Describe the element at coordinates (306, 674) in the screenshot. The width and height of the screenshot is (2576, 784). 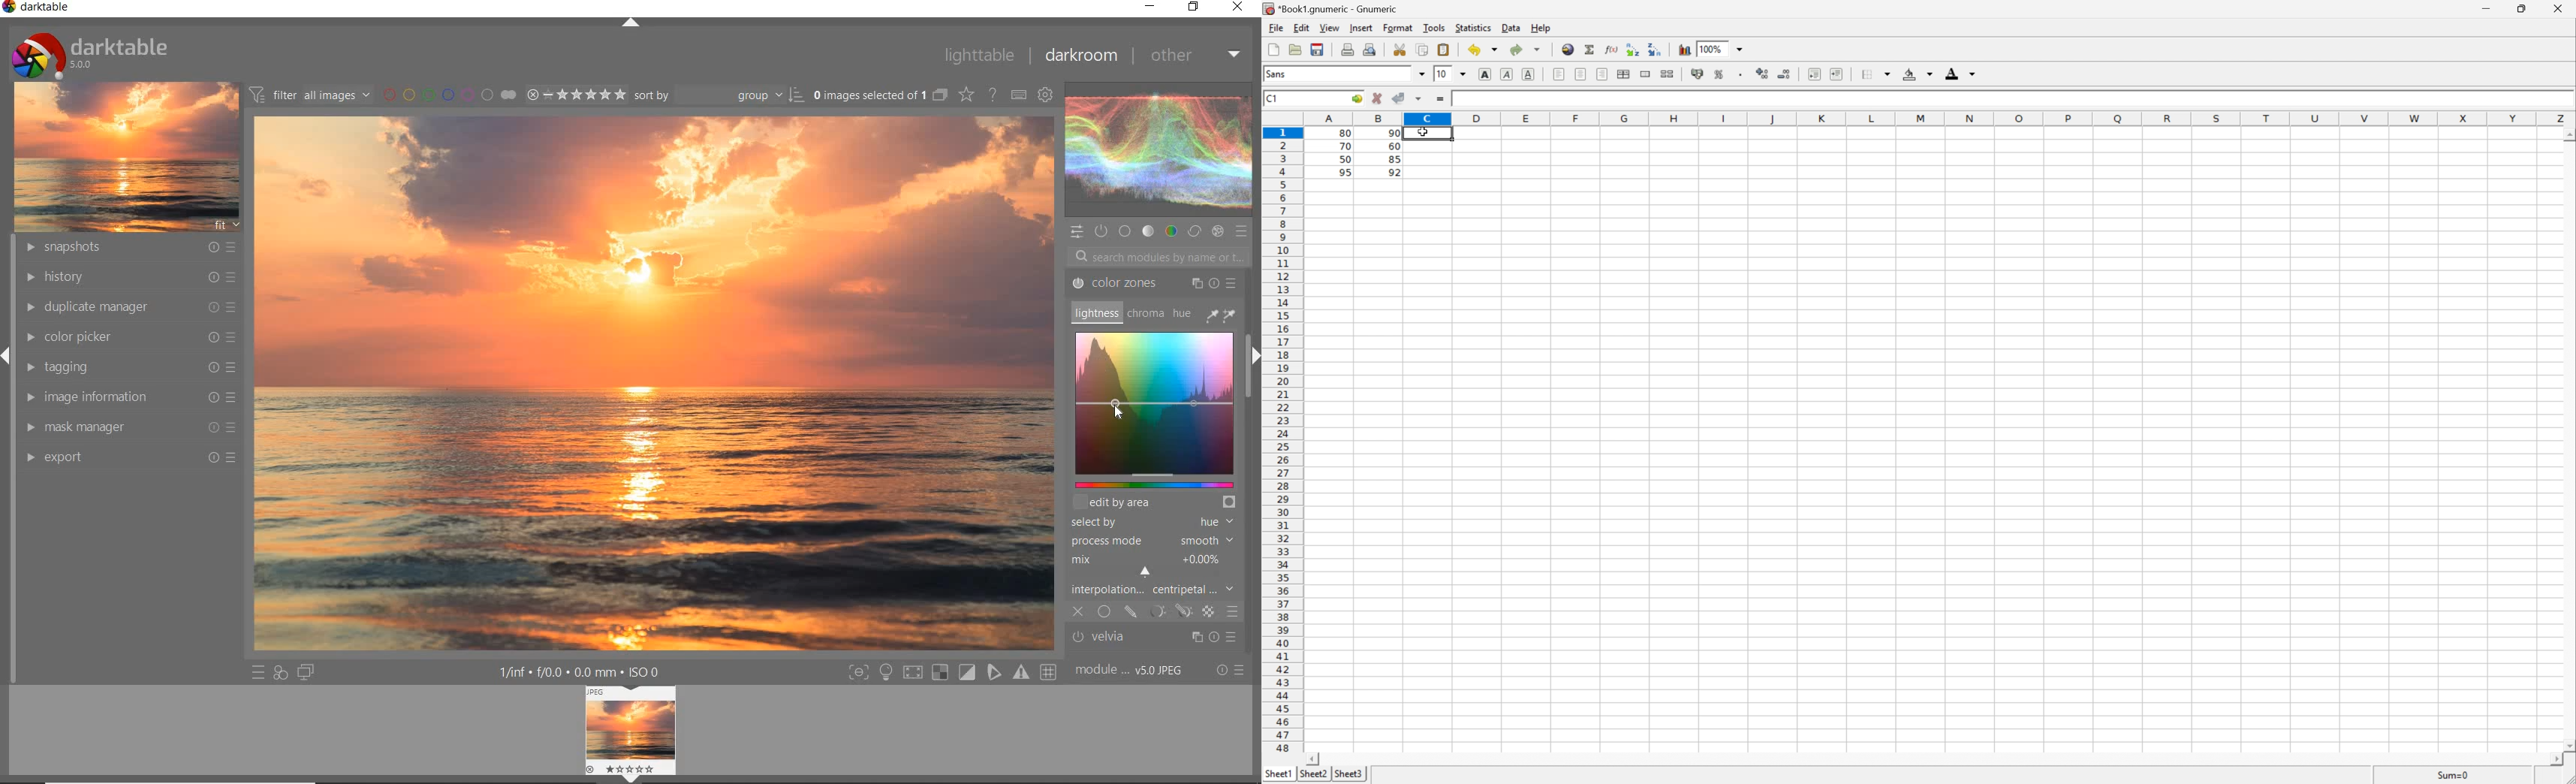
I see `DISPLAY A SECOND DARKROOM IMAGE WINDOW` at that location.